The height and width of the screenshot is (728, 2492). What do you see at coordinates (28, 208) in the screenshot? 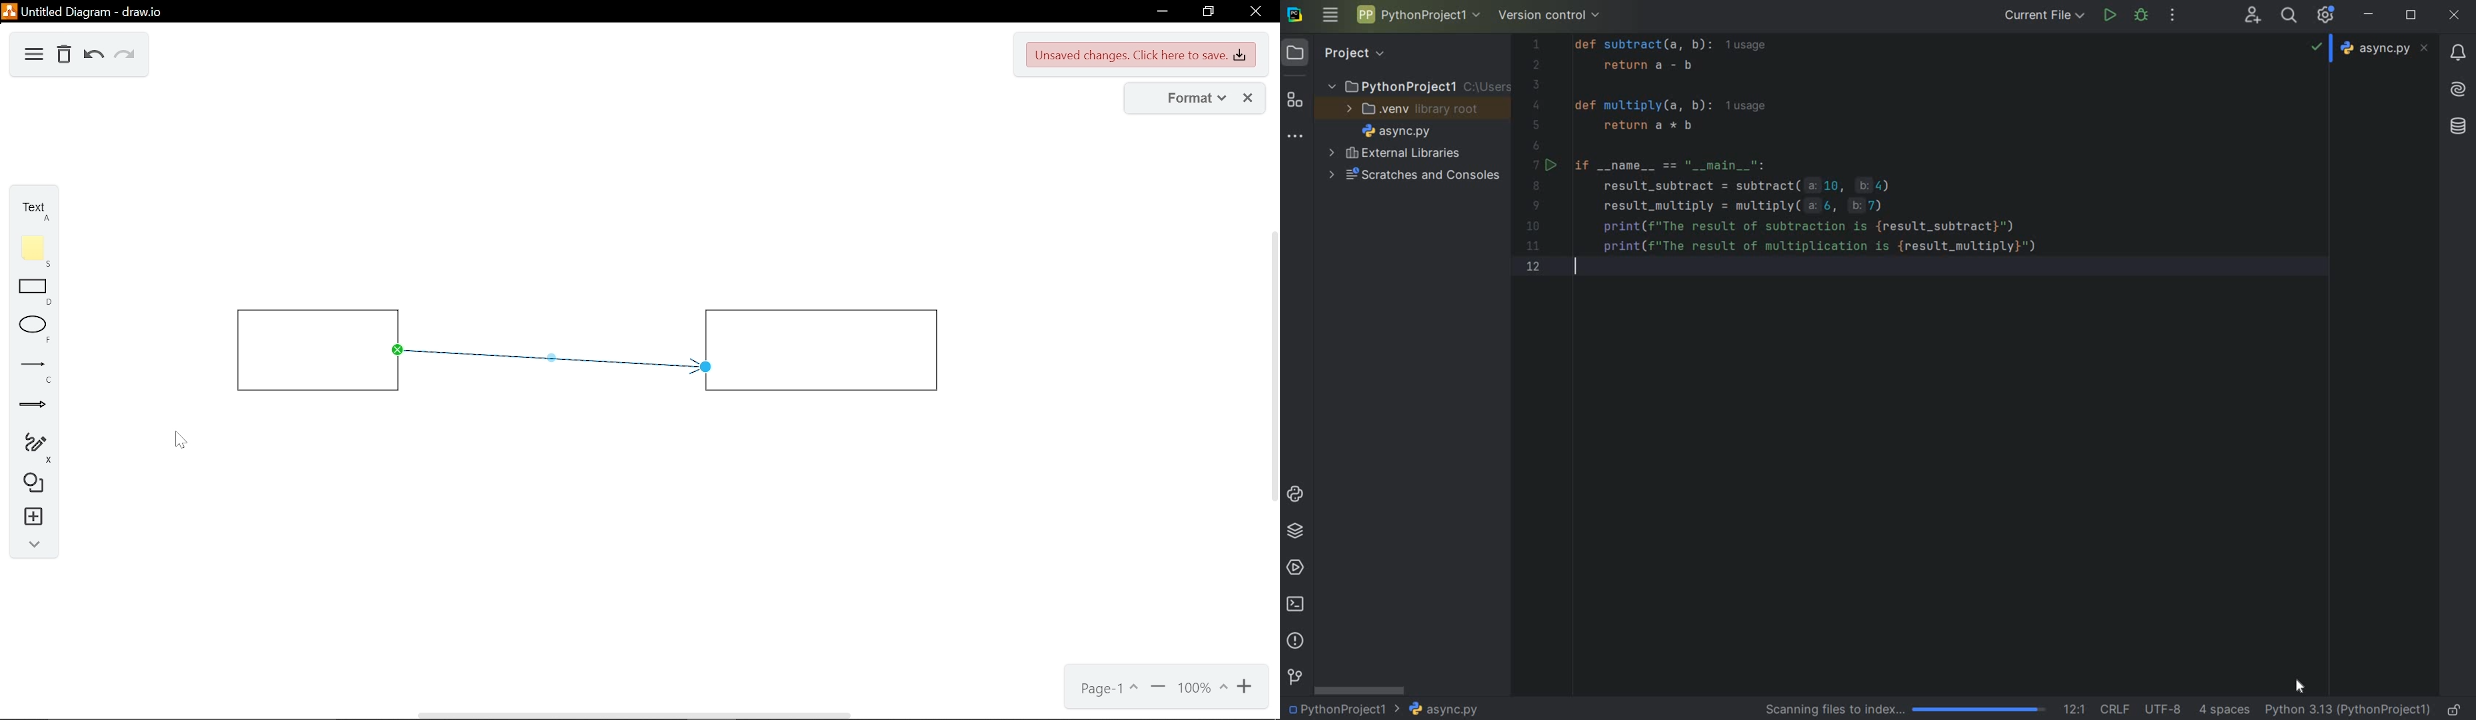
I see `text` at bounding box center [28, 208].